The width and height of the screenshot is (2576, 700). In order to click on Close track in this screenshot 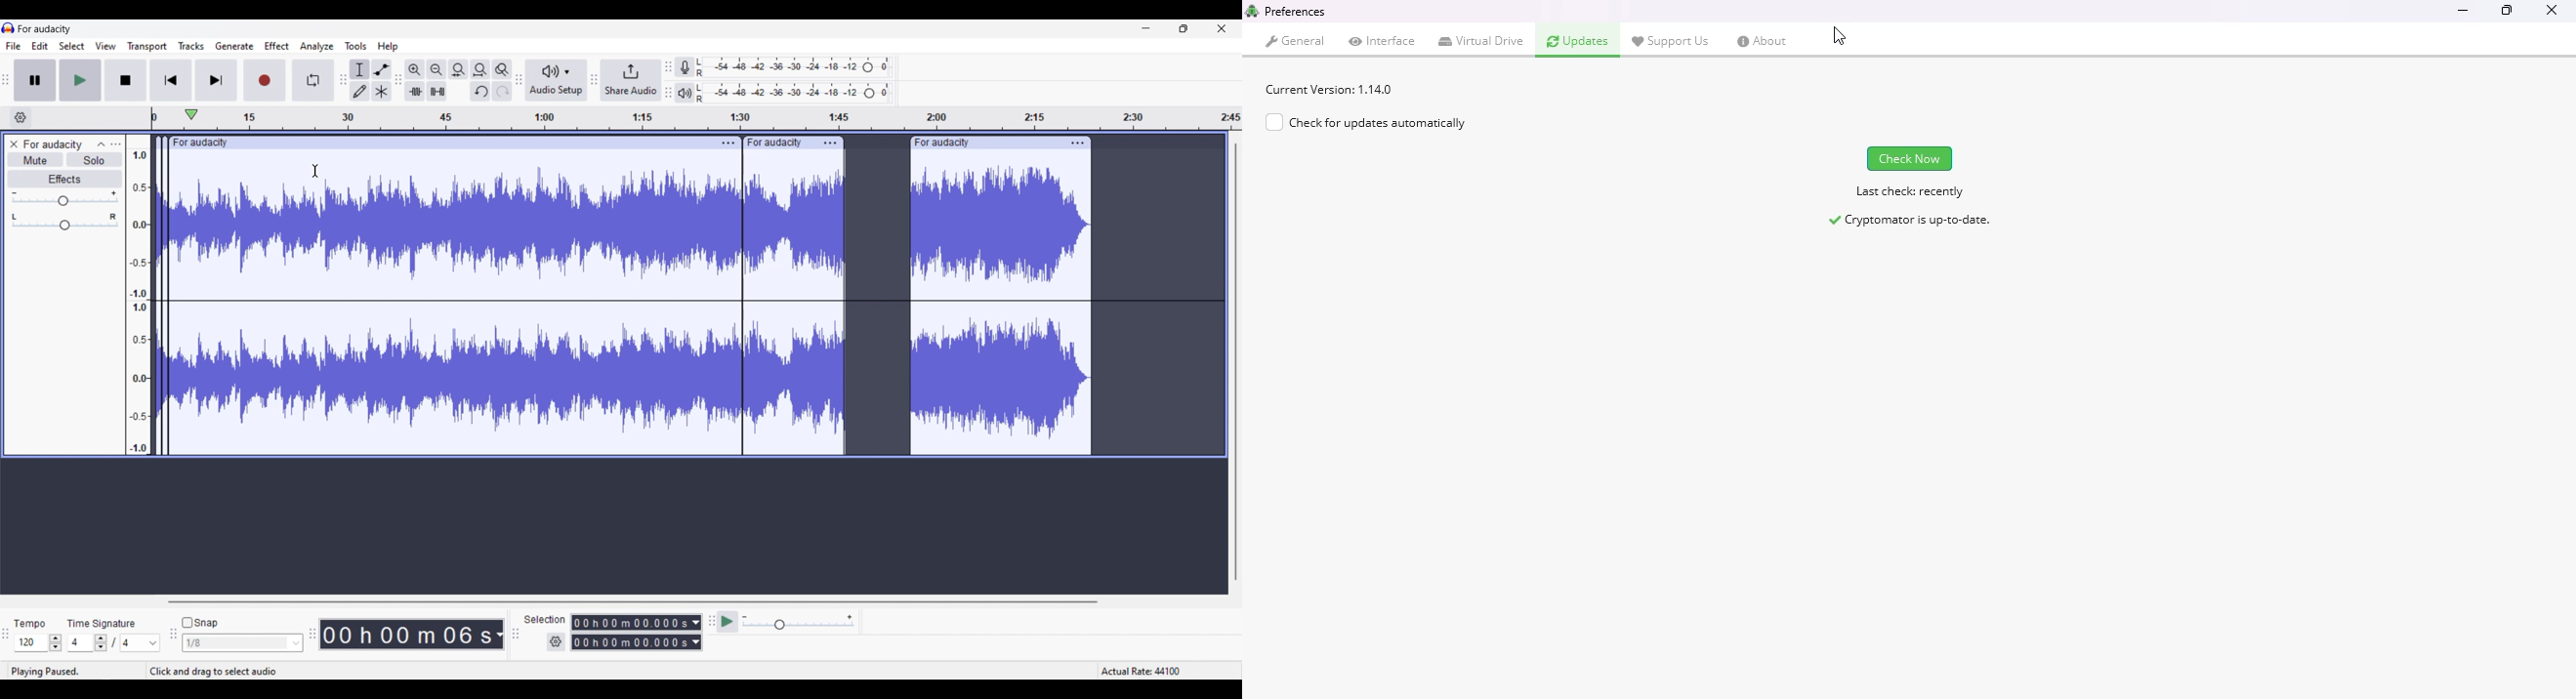, I will do `click(16, 144)`.